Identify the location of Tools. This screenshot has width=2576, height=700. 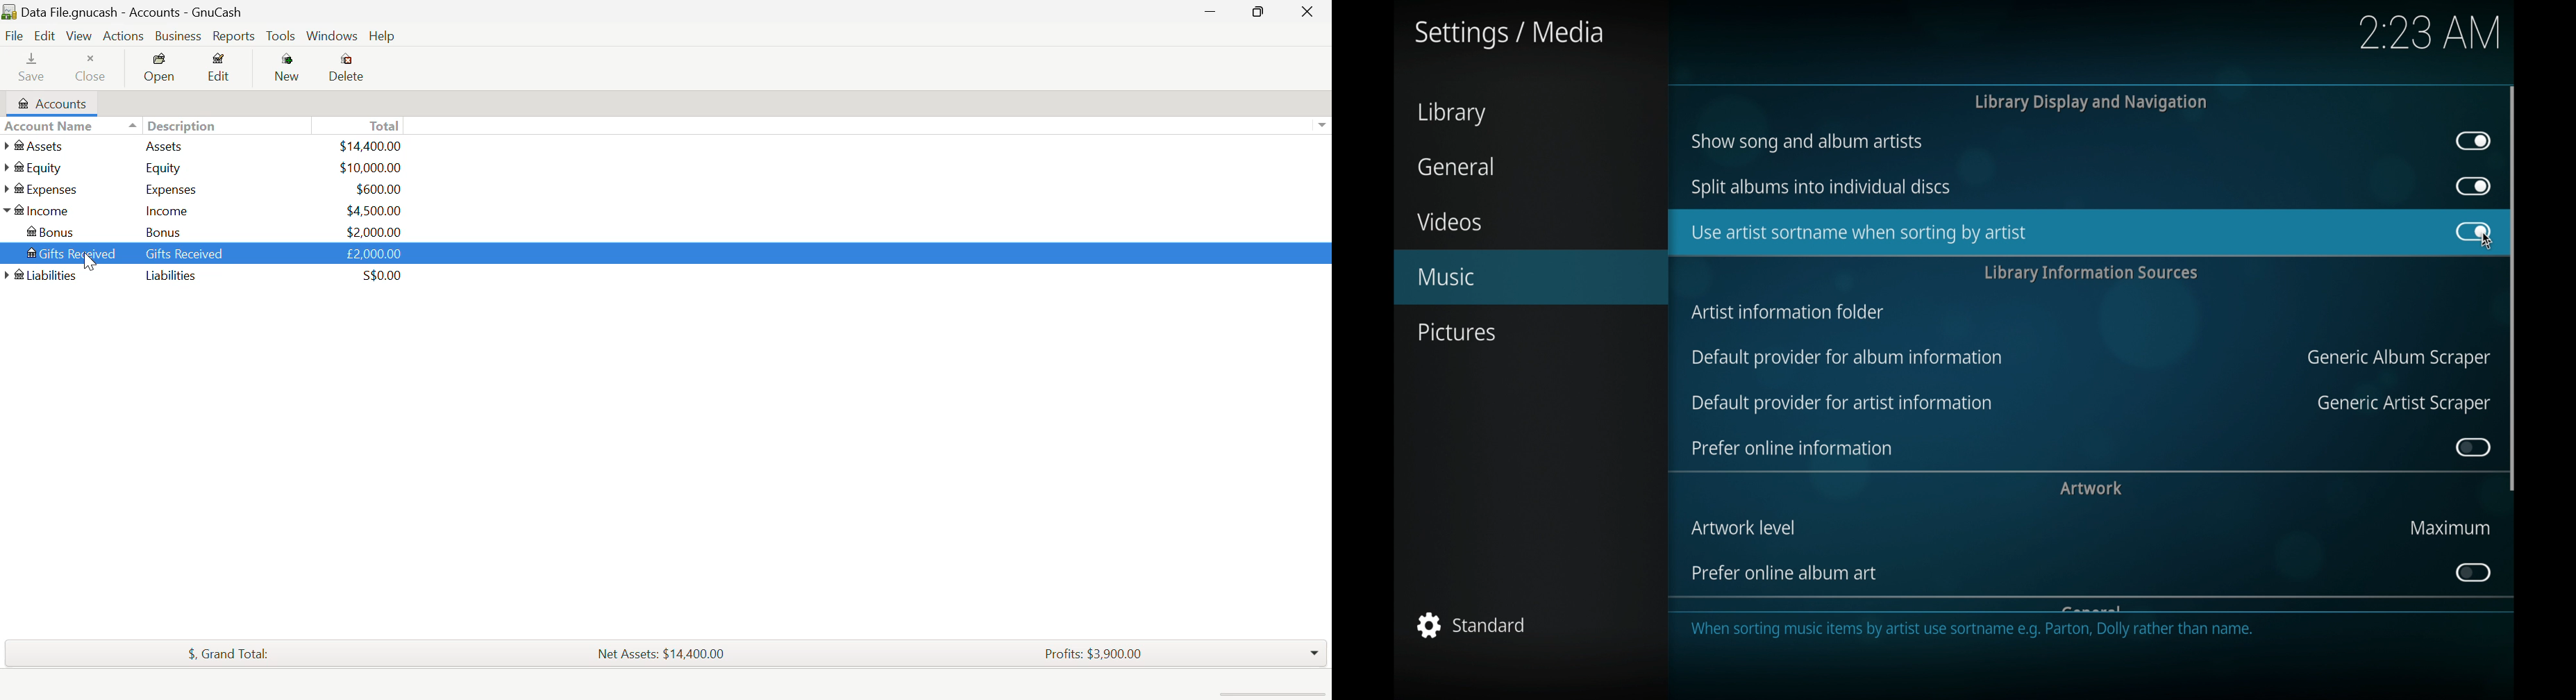
(281, 35).